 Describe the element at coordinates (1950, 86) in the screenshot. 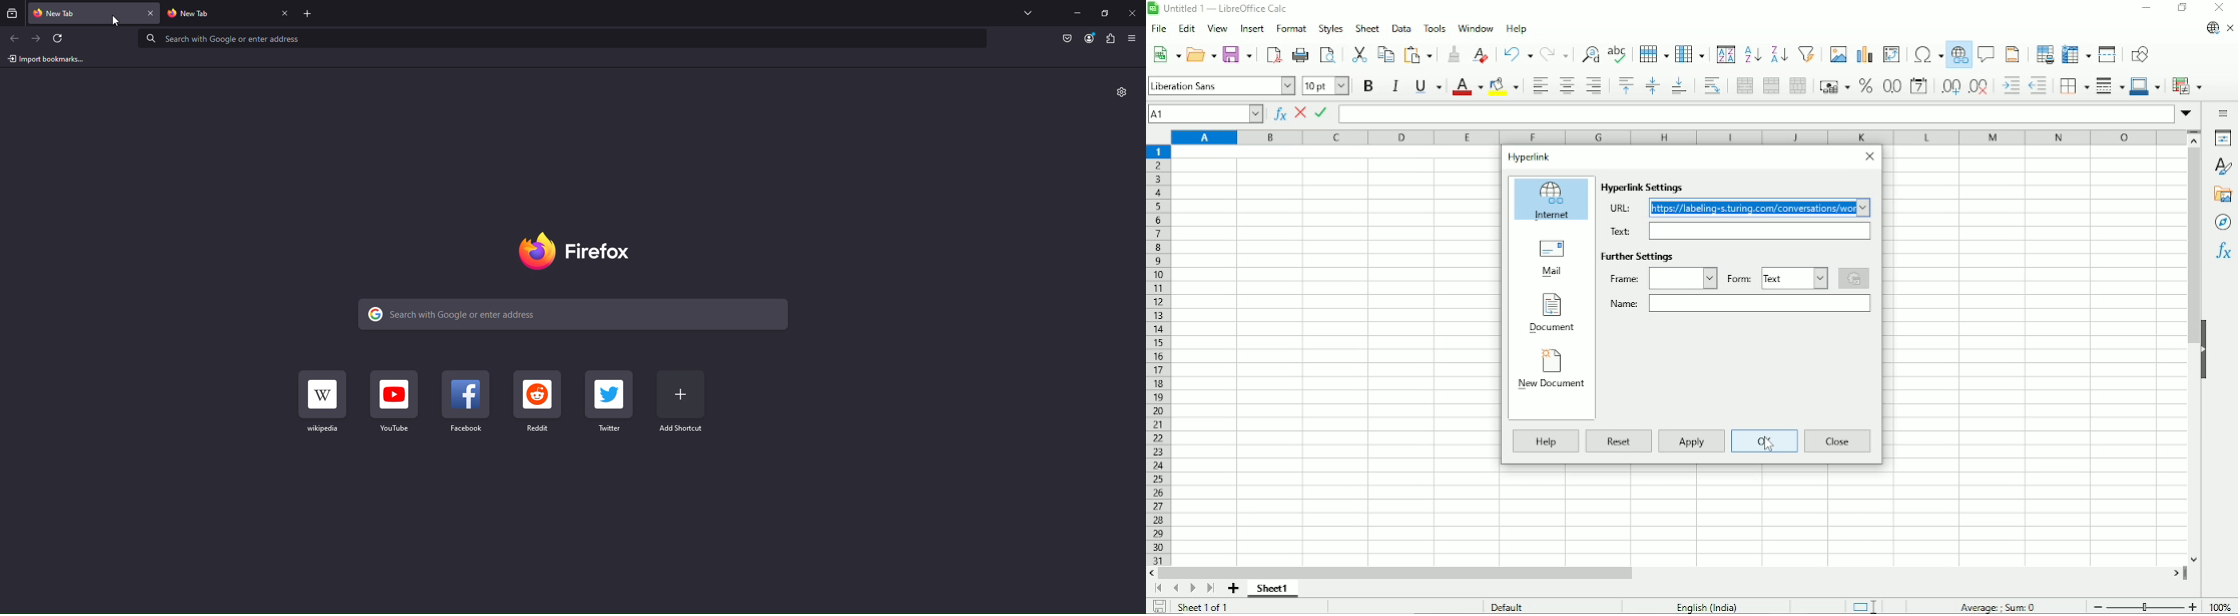

I see `Add decimal place` at that location.